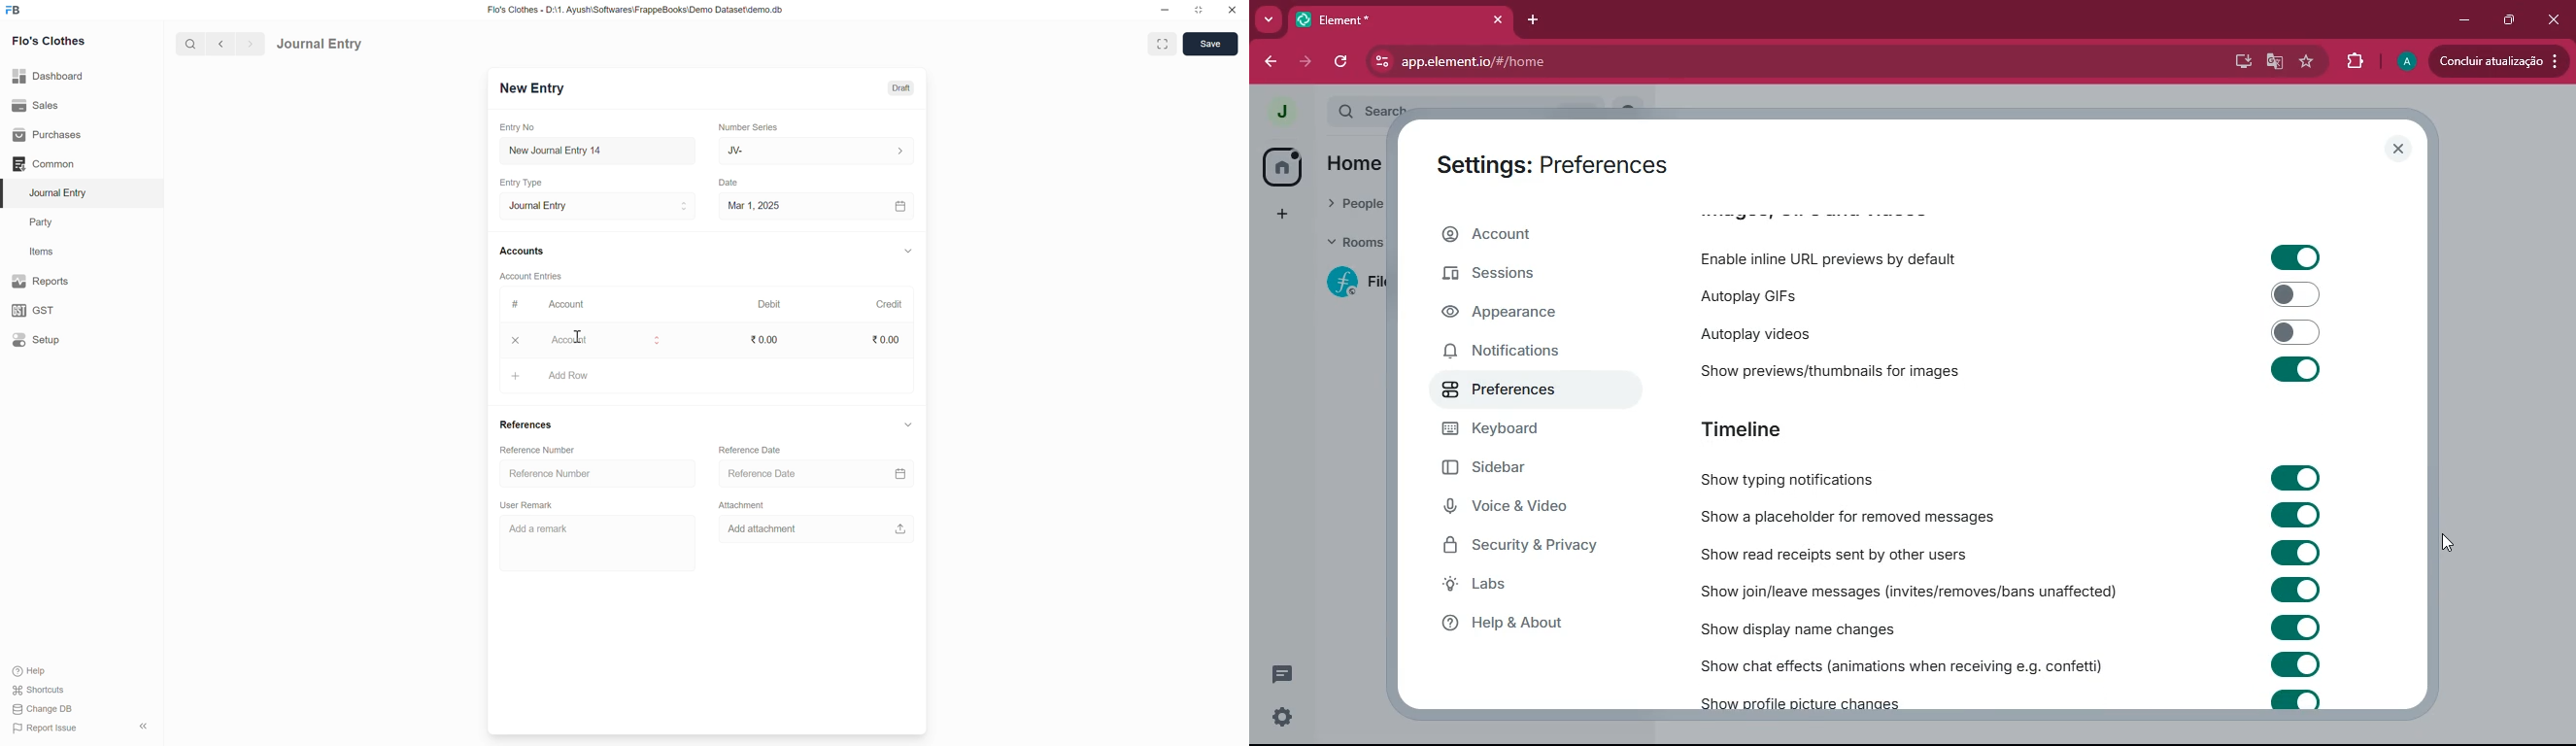 This screenshot has width=2576, height=756. Describe the element at coordinates (189, 43) in the screenshot. I see `search` at that location.